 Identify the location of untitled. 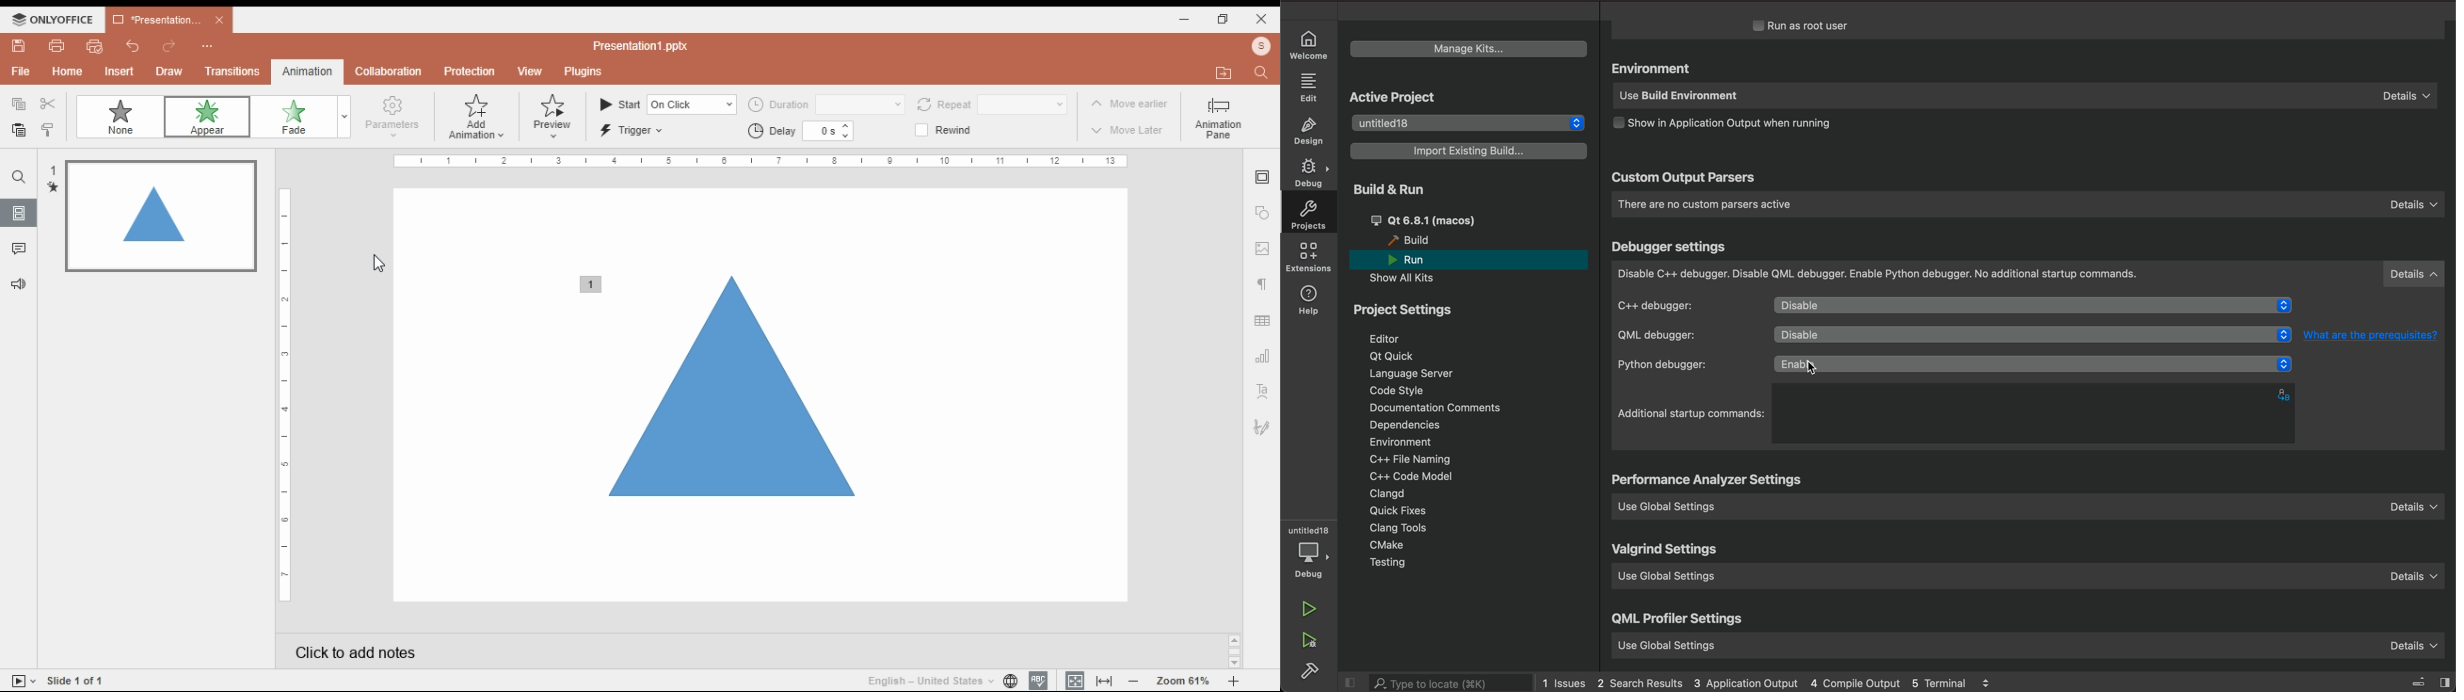
(1309, 531).